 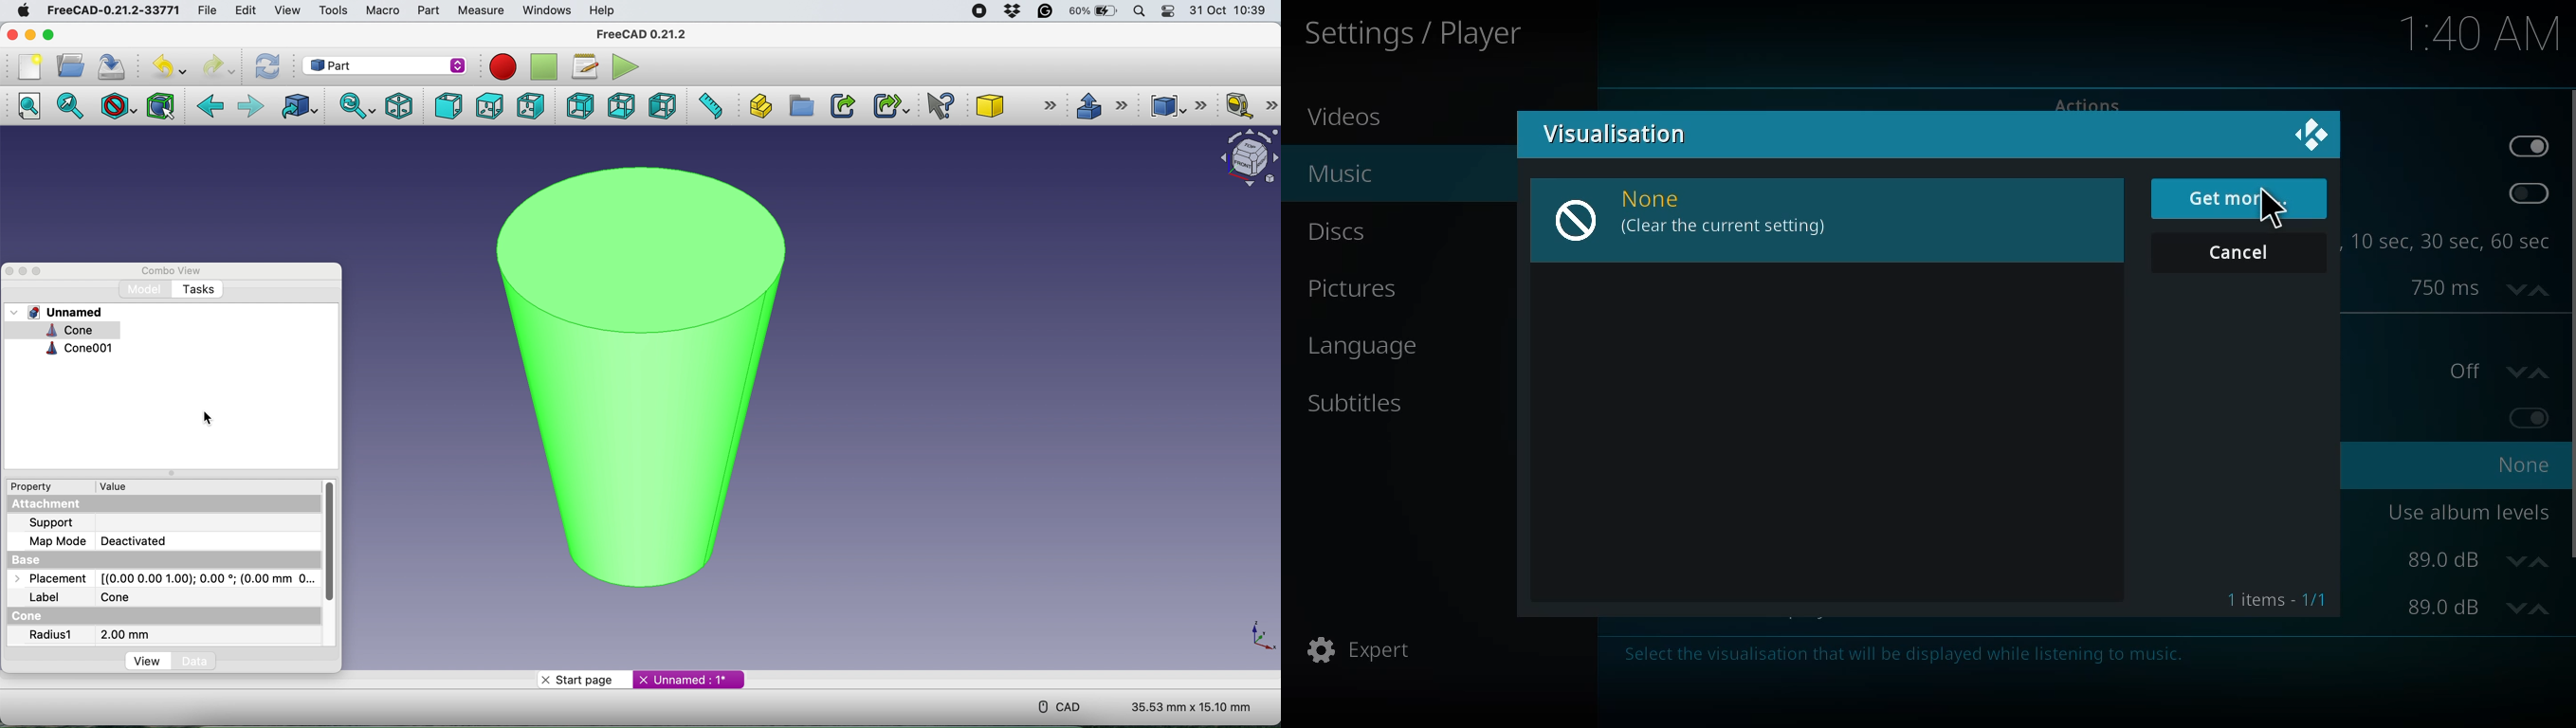 What do you see at coordinates (2482, 32) in the screenshot?
I see `time` at bounding box center [2482, 32].